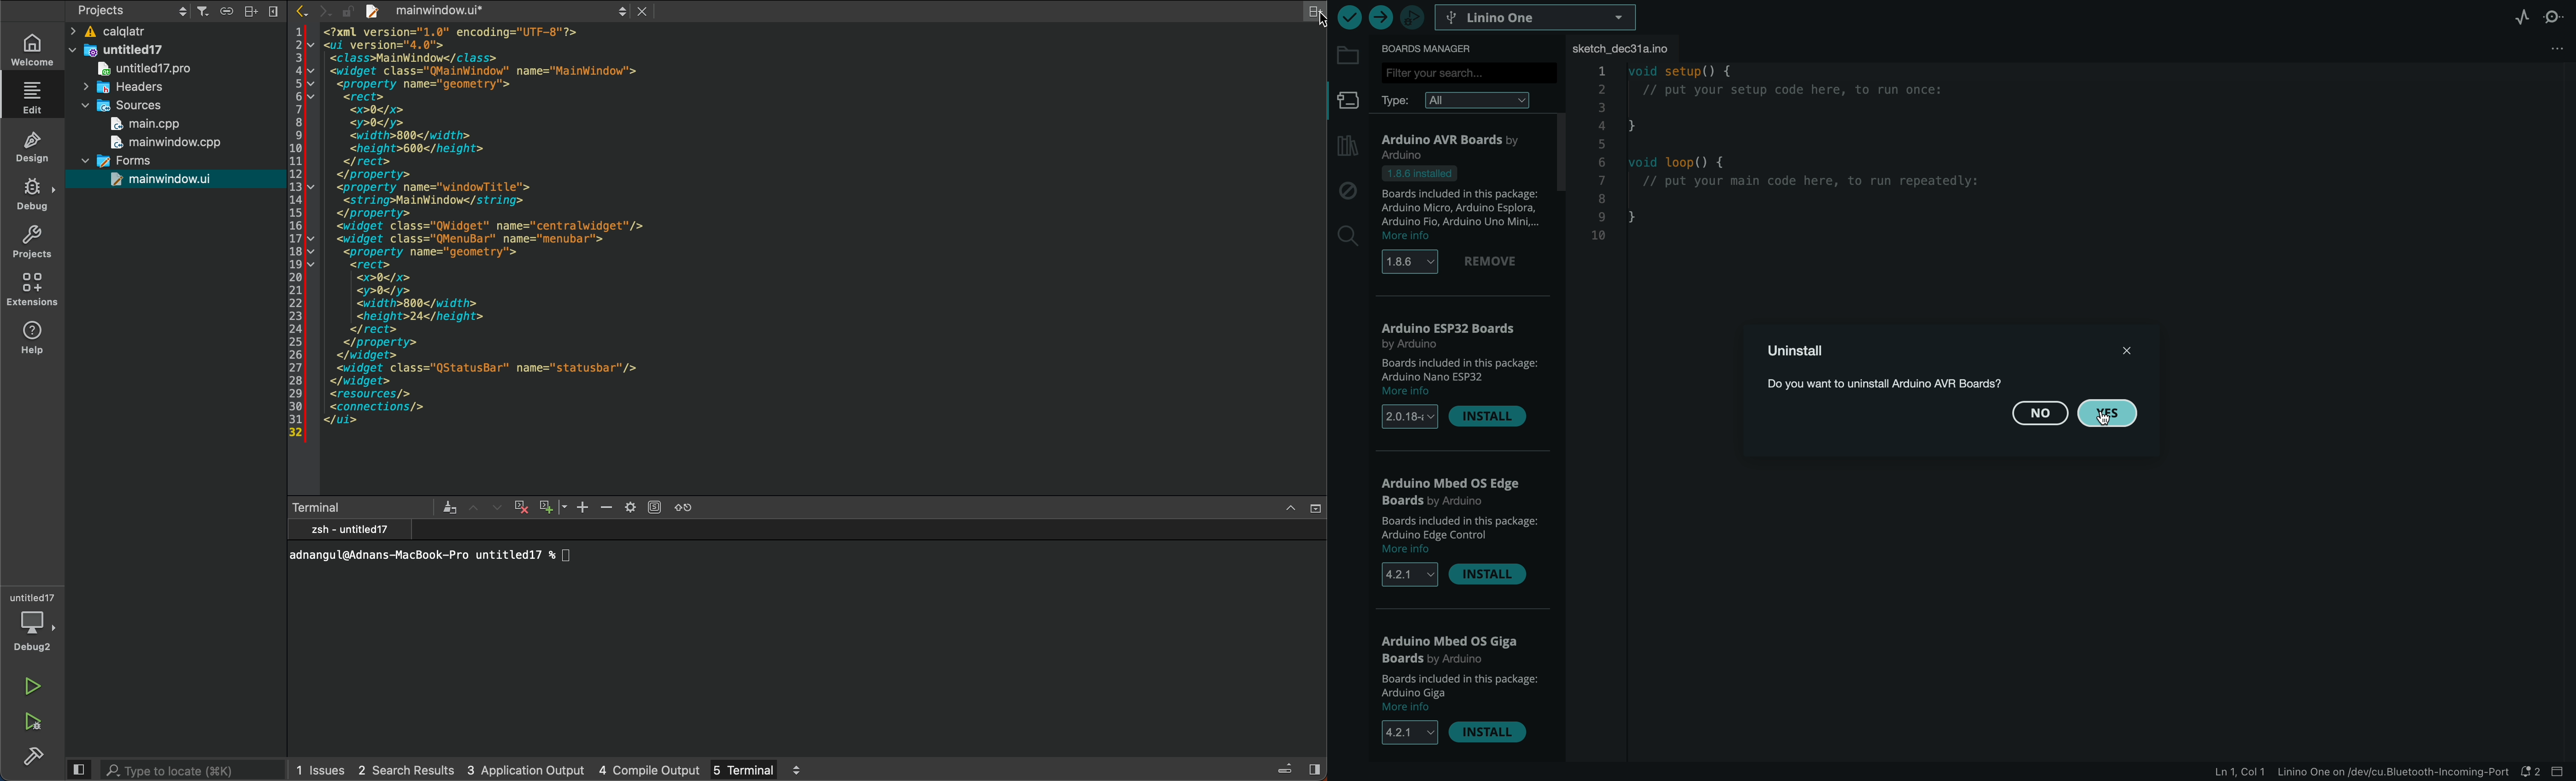 The image size is (2576, 784). What do you see at coordinates (1459, 526) in the screenshot?
I see `description` at bounding box center [1459, 526].